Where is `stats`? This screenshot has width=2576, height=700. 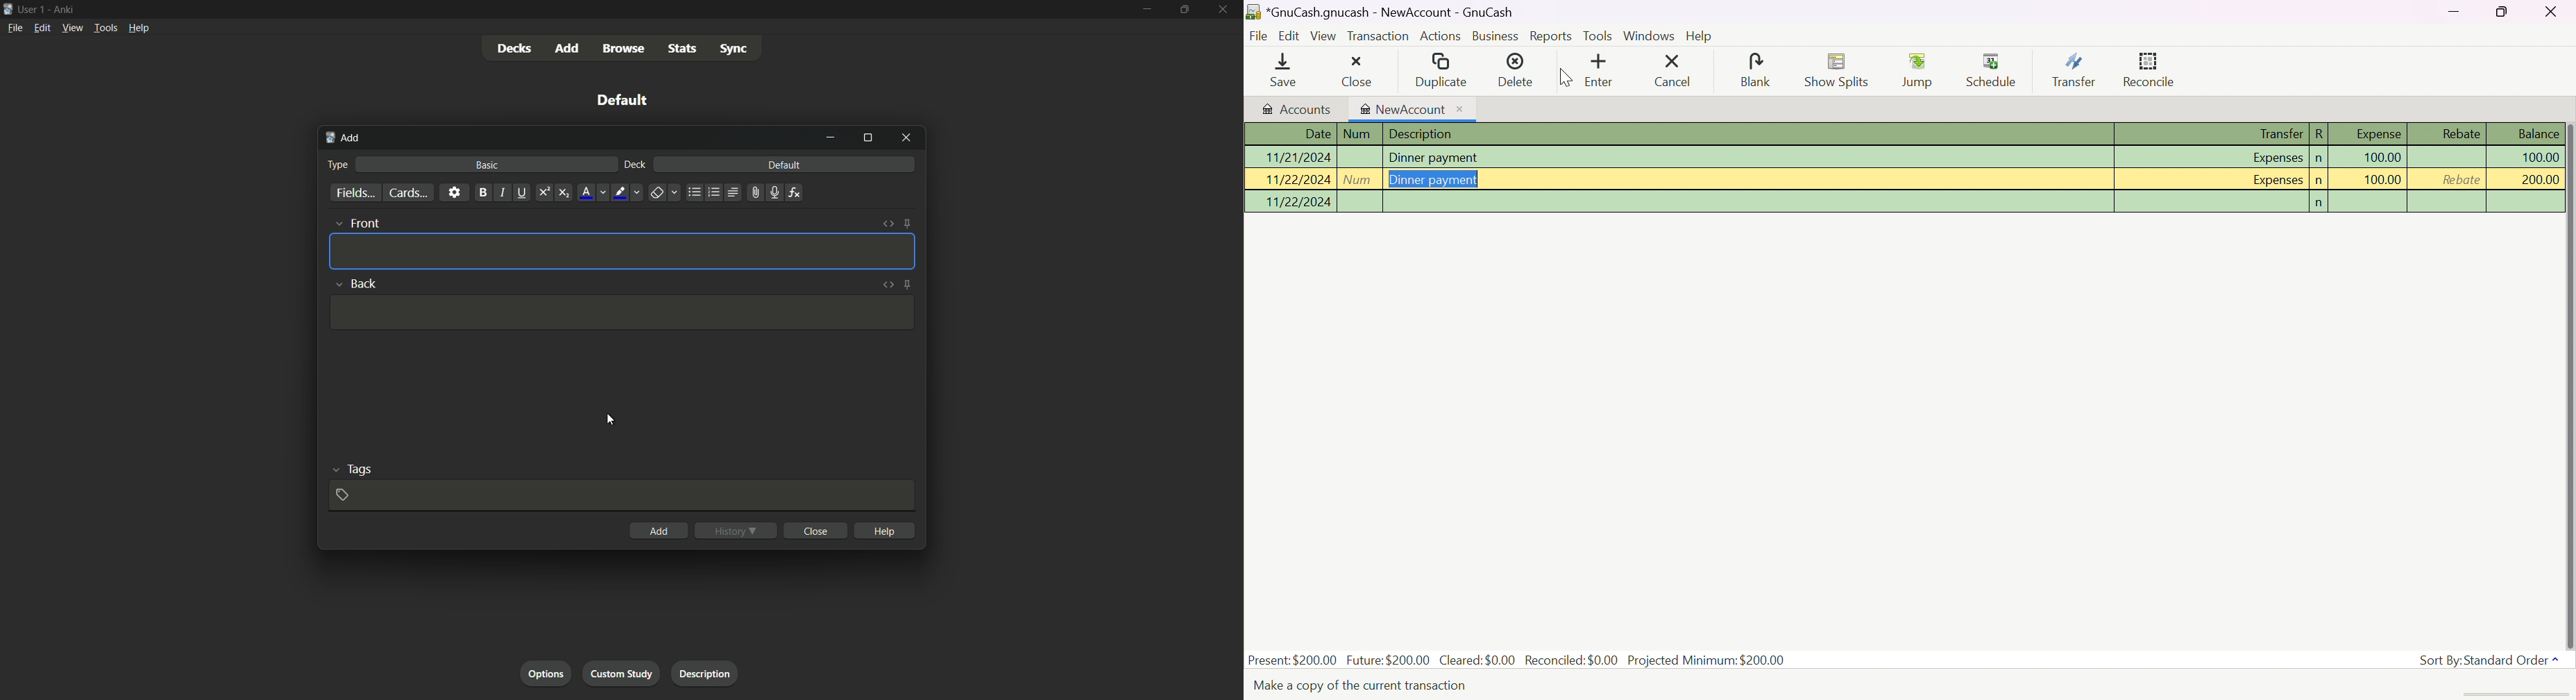
stats is located at coordinates (682, 49).